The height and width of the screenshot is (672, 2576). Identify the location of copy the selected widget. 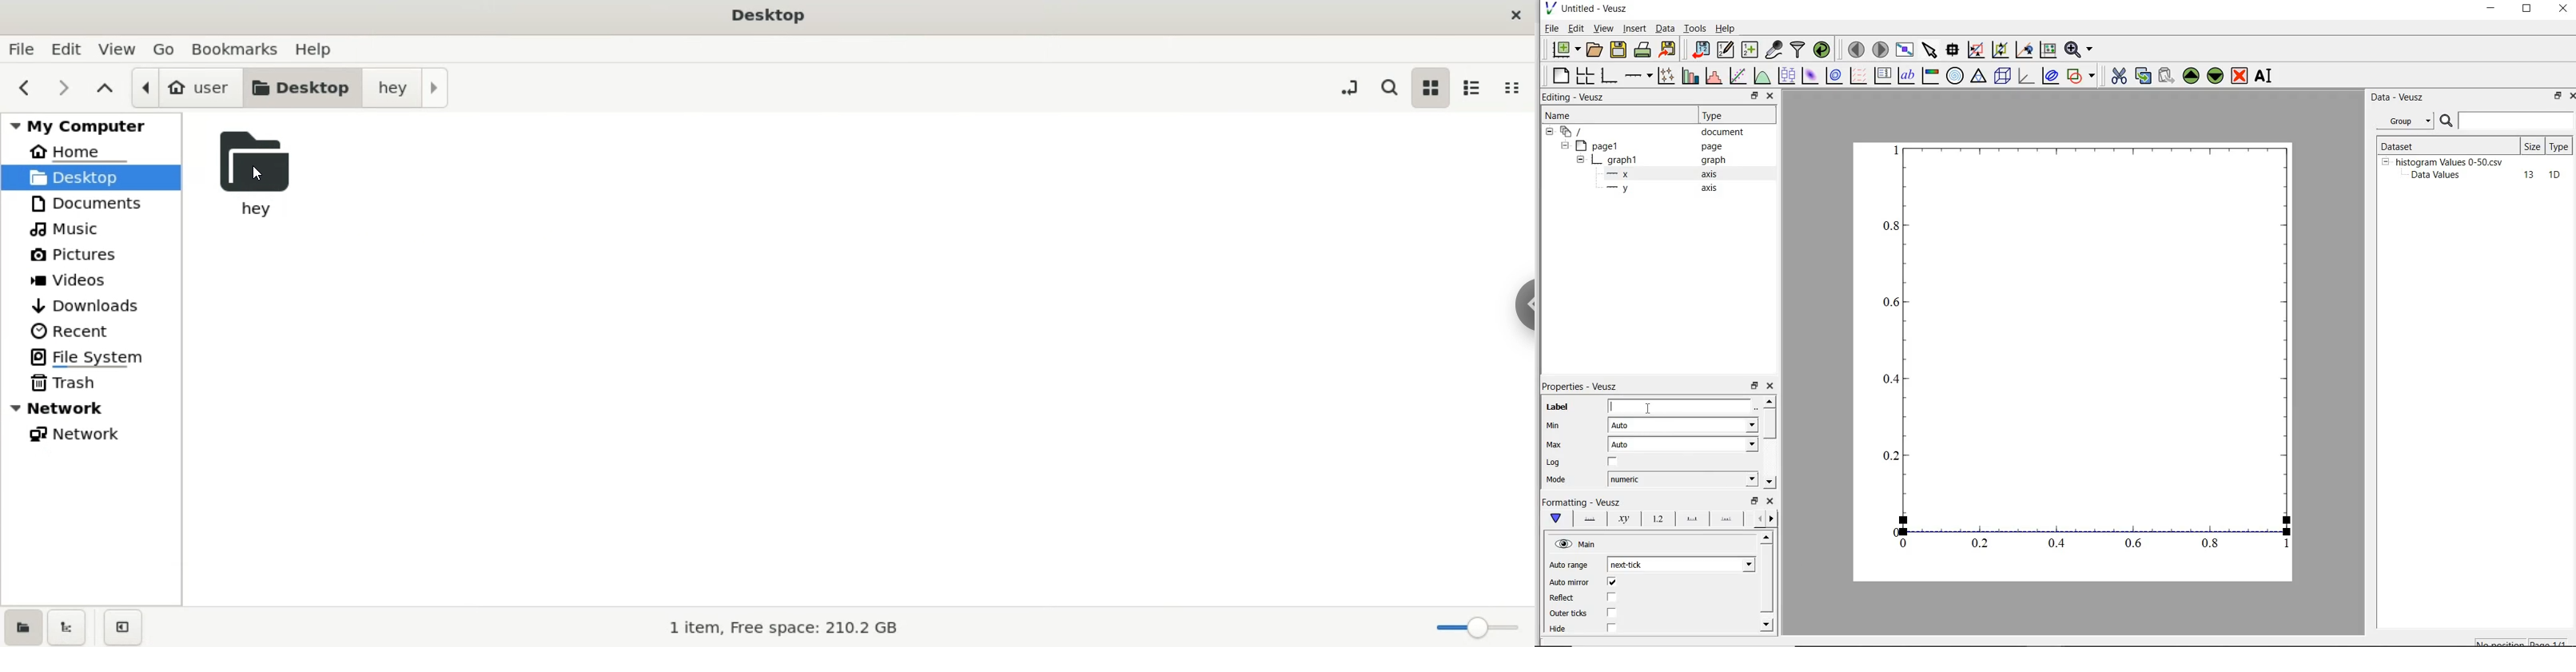
(2142, 77).